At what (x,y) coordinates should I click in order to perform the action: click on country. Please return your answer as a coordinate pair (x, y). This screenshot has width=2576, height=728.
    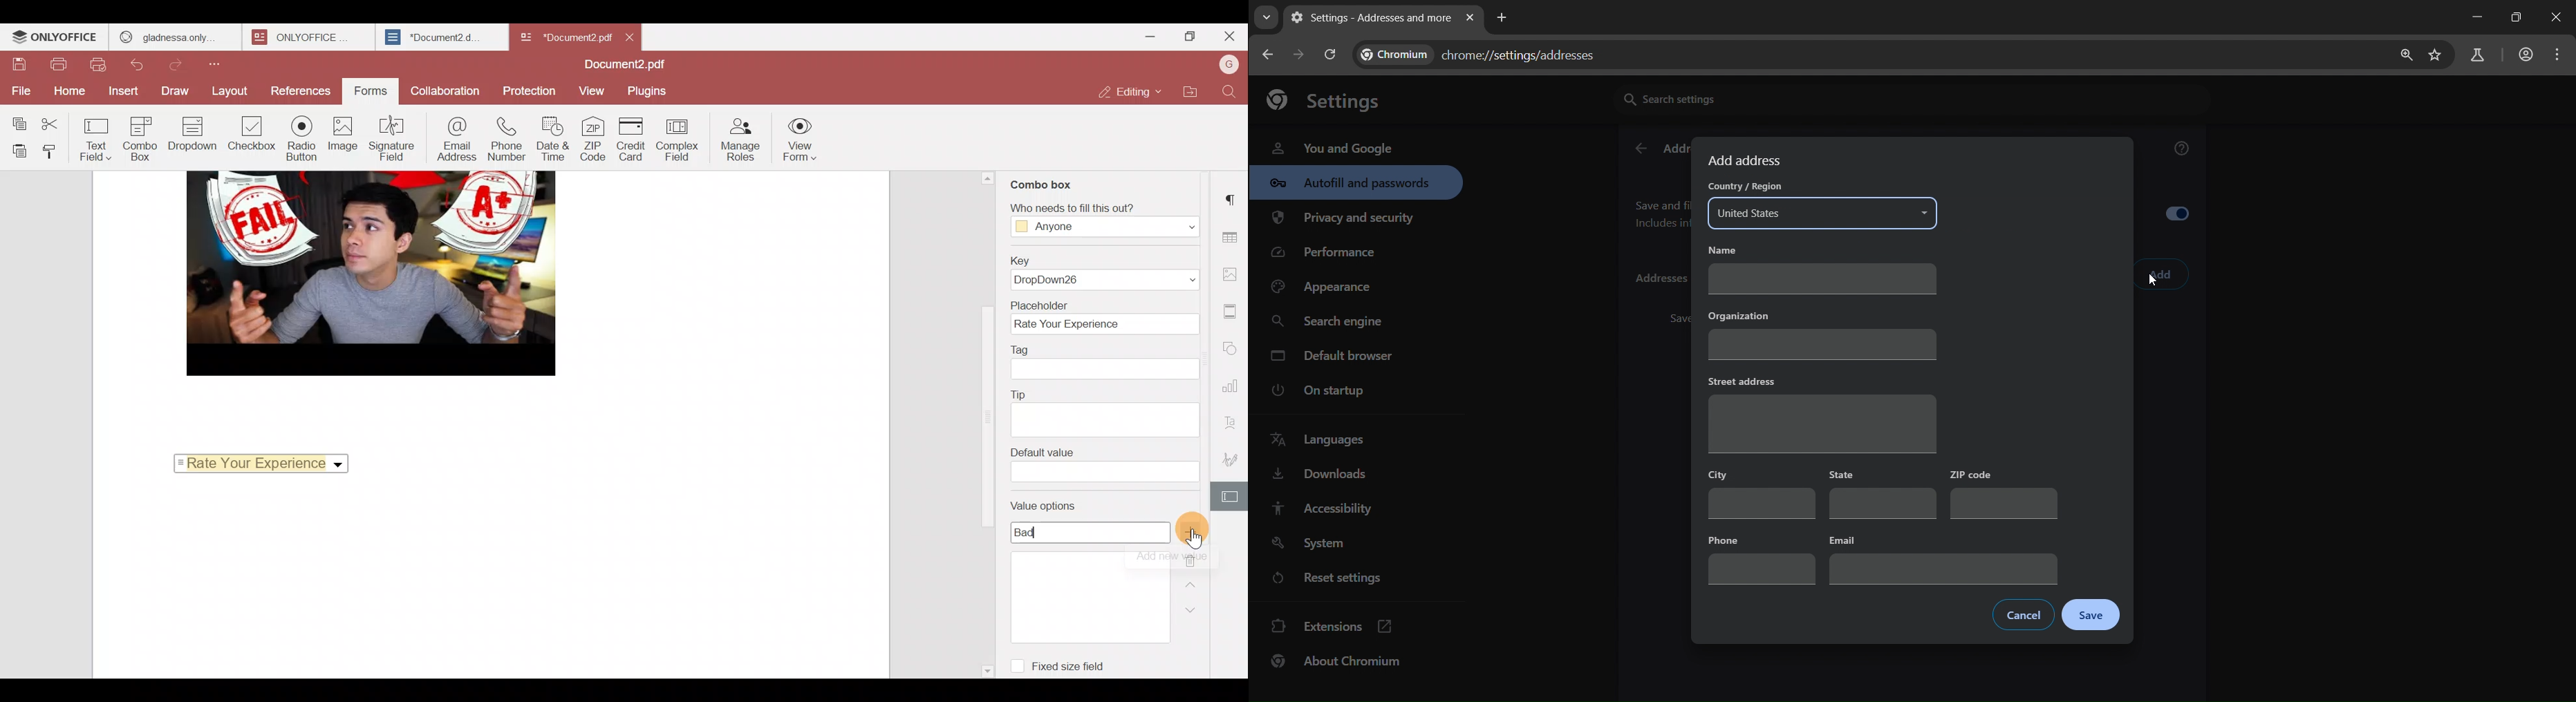
    Looking at the image, I should click on (1824, 204).